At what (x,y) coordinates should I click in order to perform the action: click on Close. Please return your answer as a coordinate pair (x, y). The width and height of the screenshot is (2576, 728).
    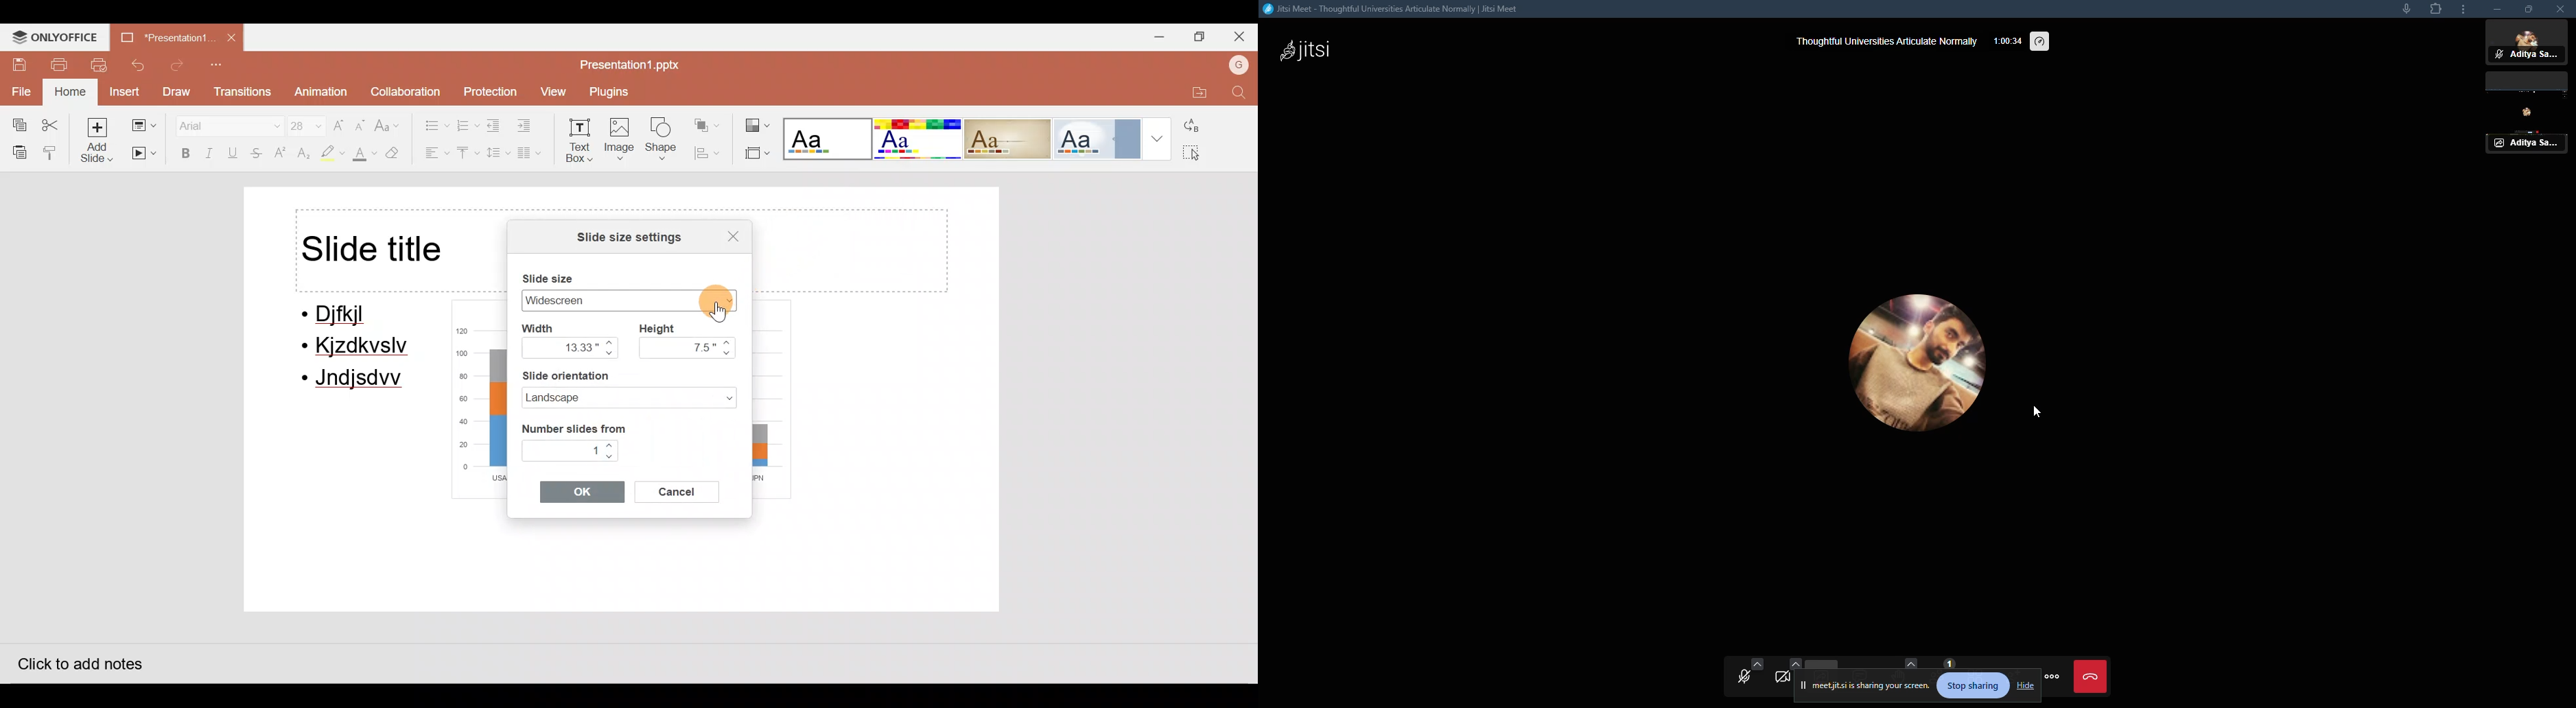
    Looking at the image, I should click on (1242, 39).